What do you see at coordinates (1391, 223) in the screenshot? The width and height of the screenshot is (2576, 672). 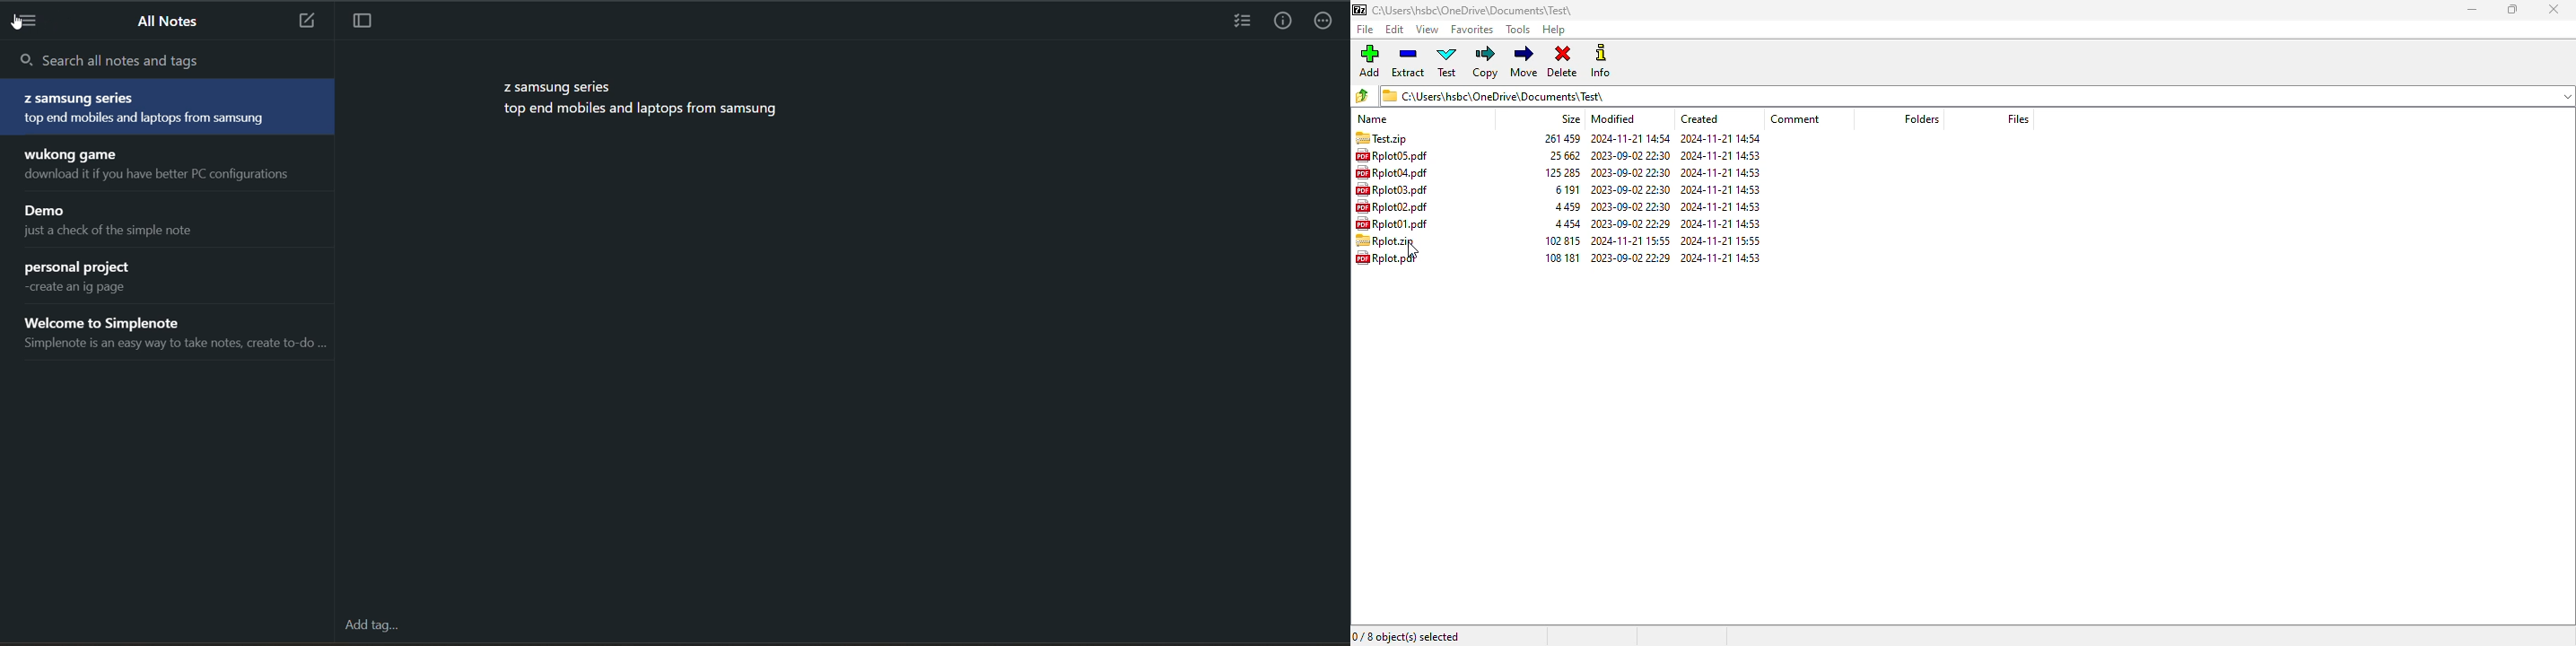 I see `Rplot01.pdf` at bounding box center [1391, 223].